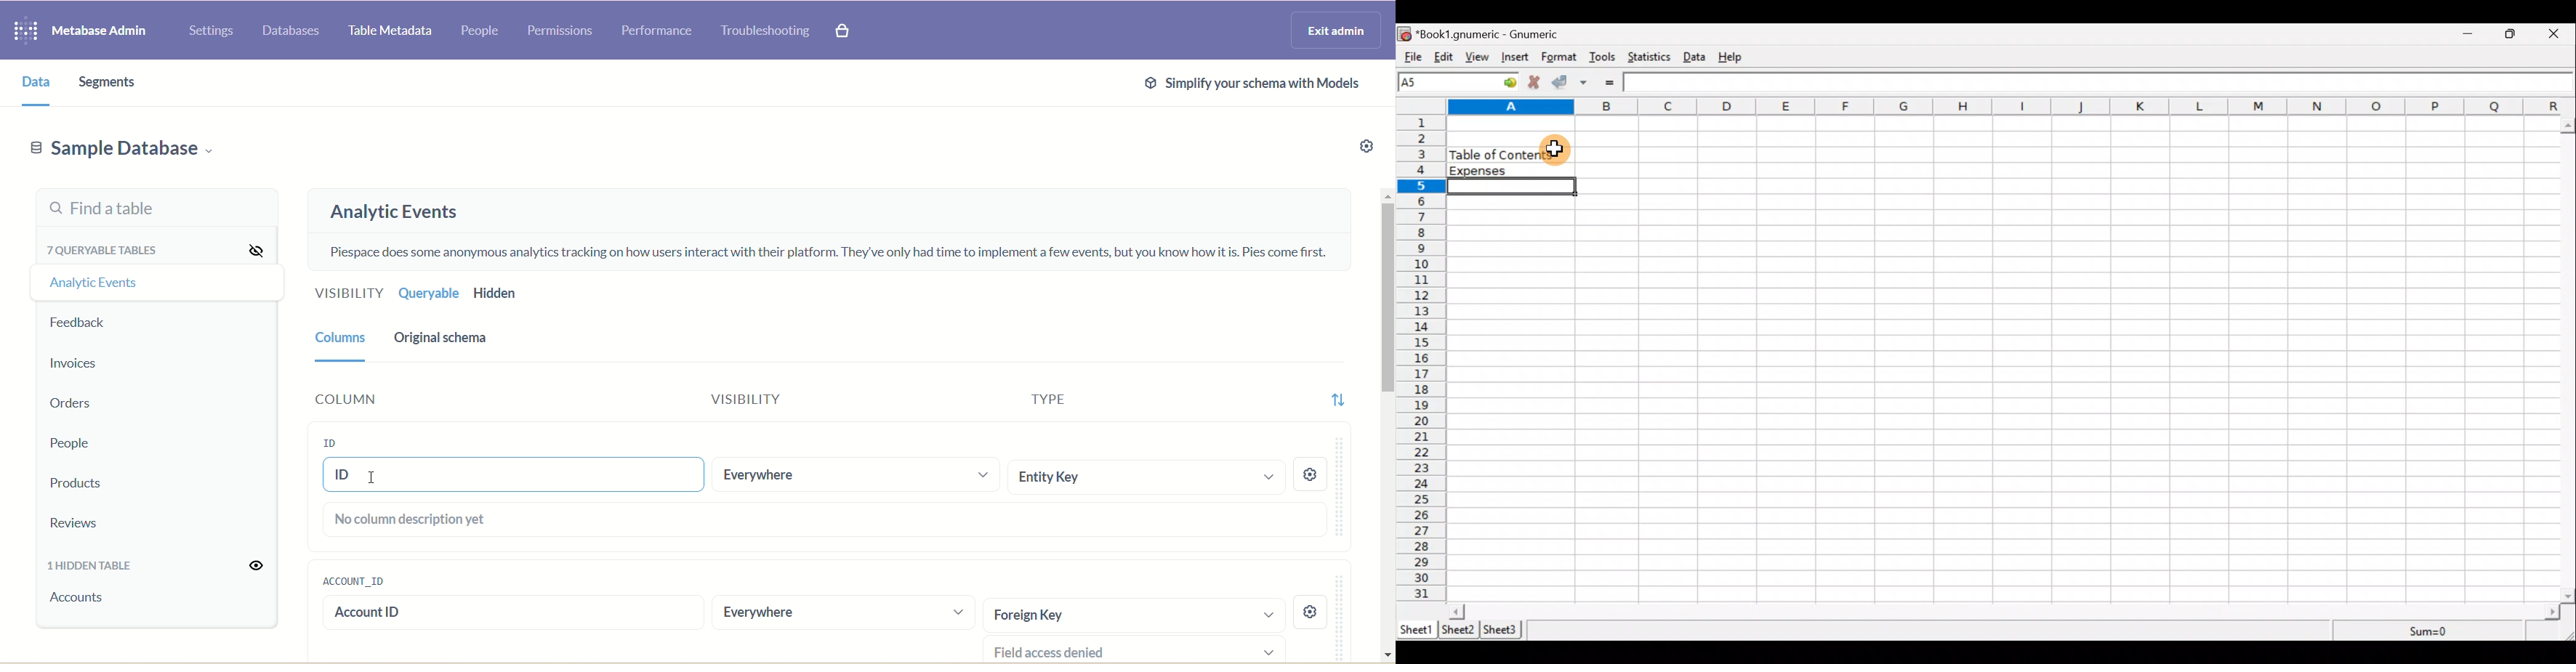  What do you see at coordinates (1651, 58) in the screenshot?
I see `Statistics` at bounding box center [1651, 58].